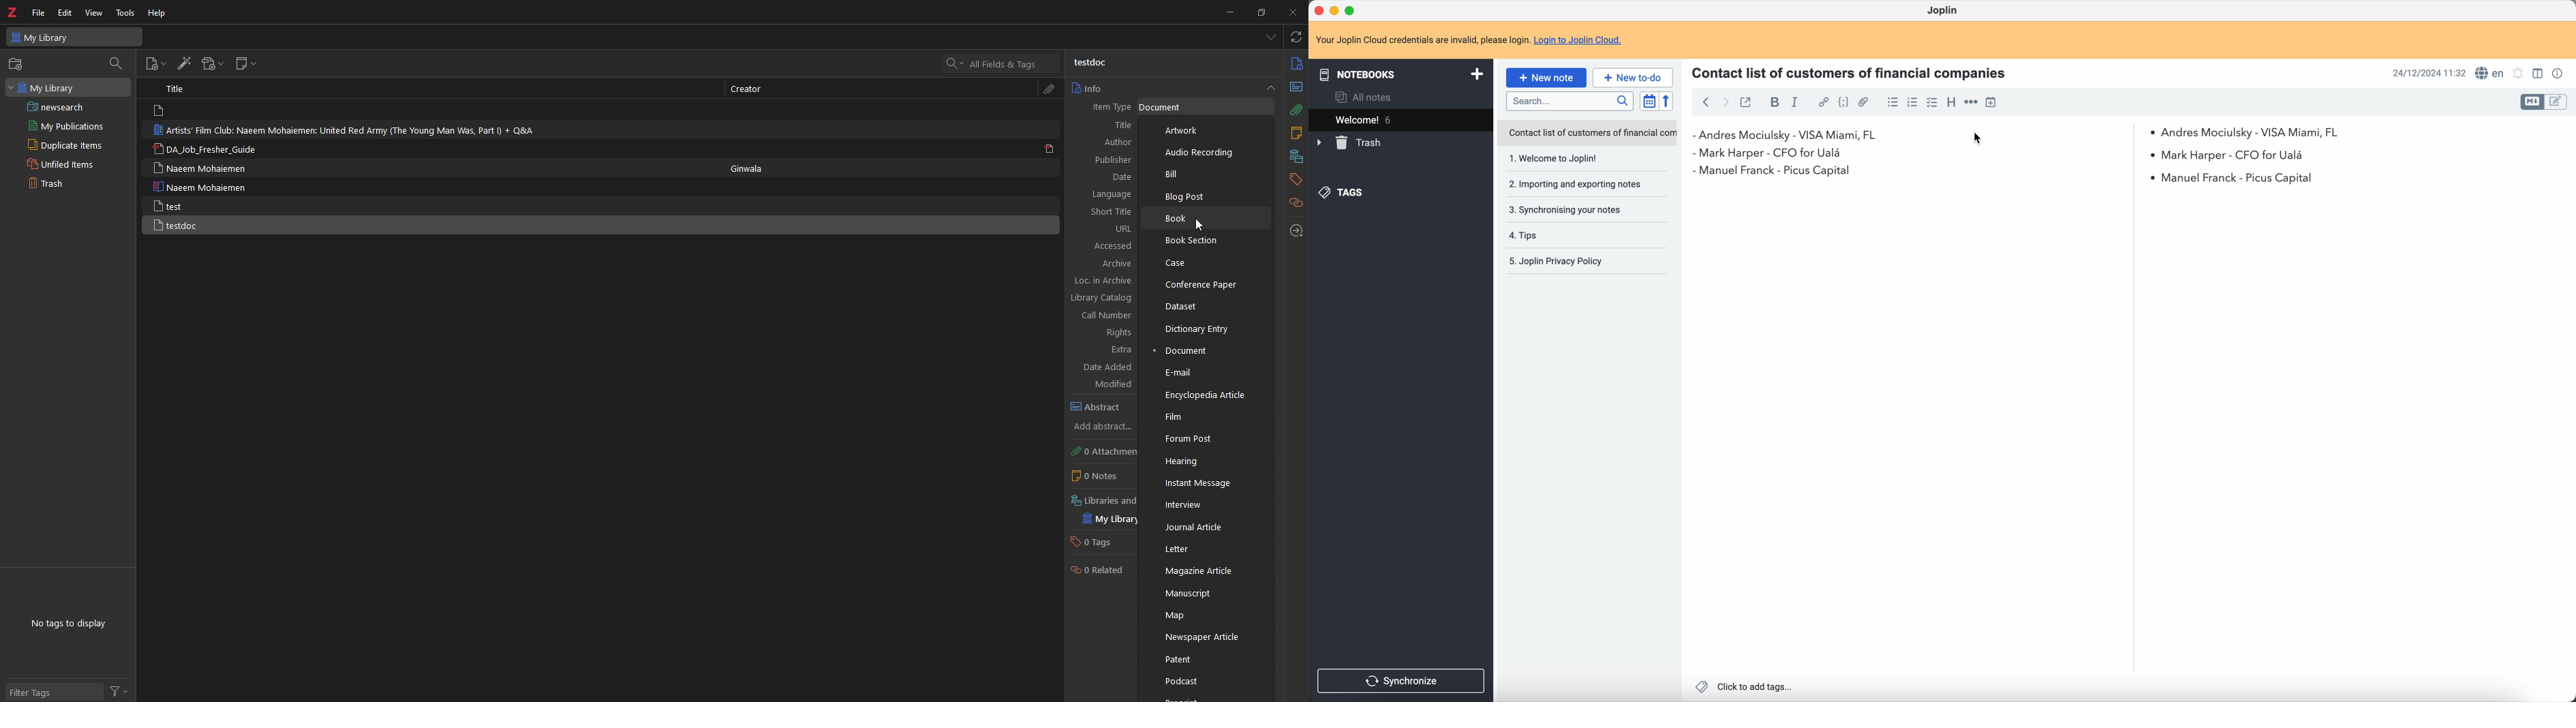 The height and width of the screenshot is (728, 2576). Describe the element at coordinates (1203, 350) in the screenshot. I see `document` at that location.